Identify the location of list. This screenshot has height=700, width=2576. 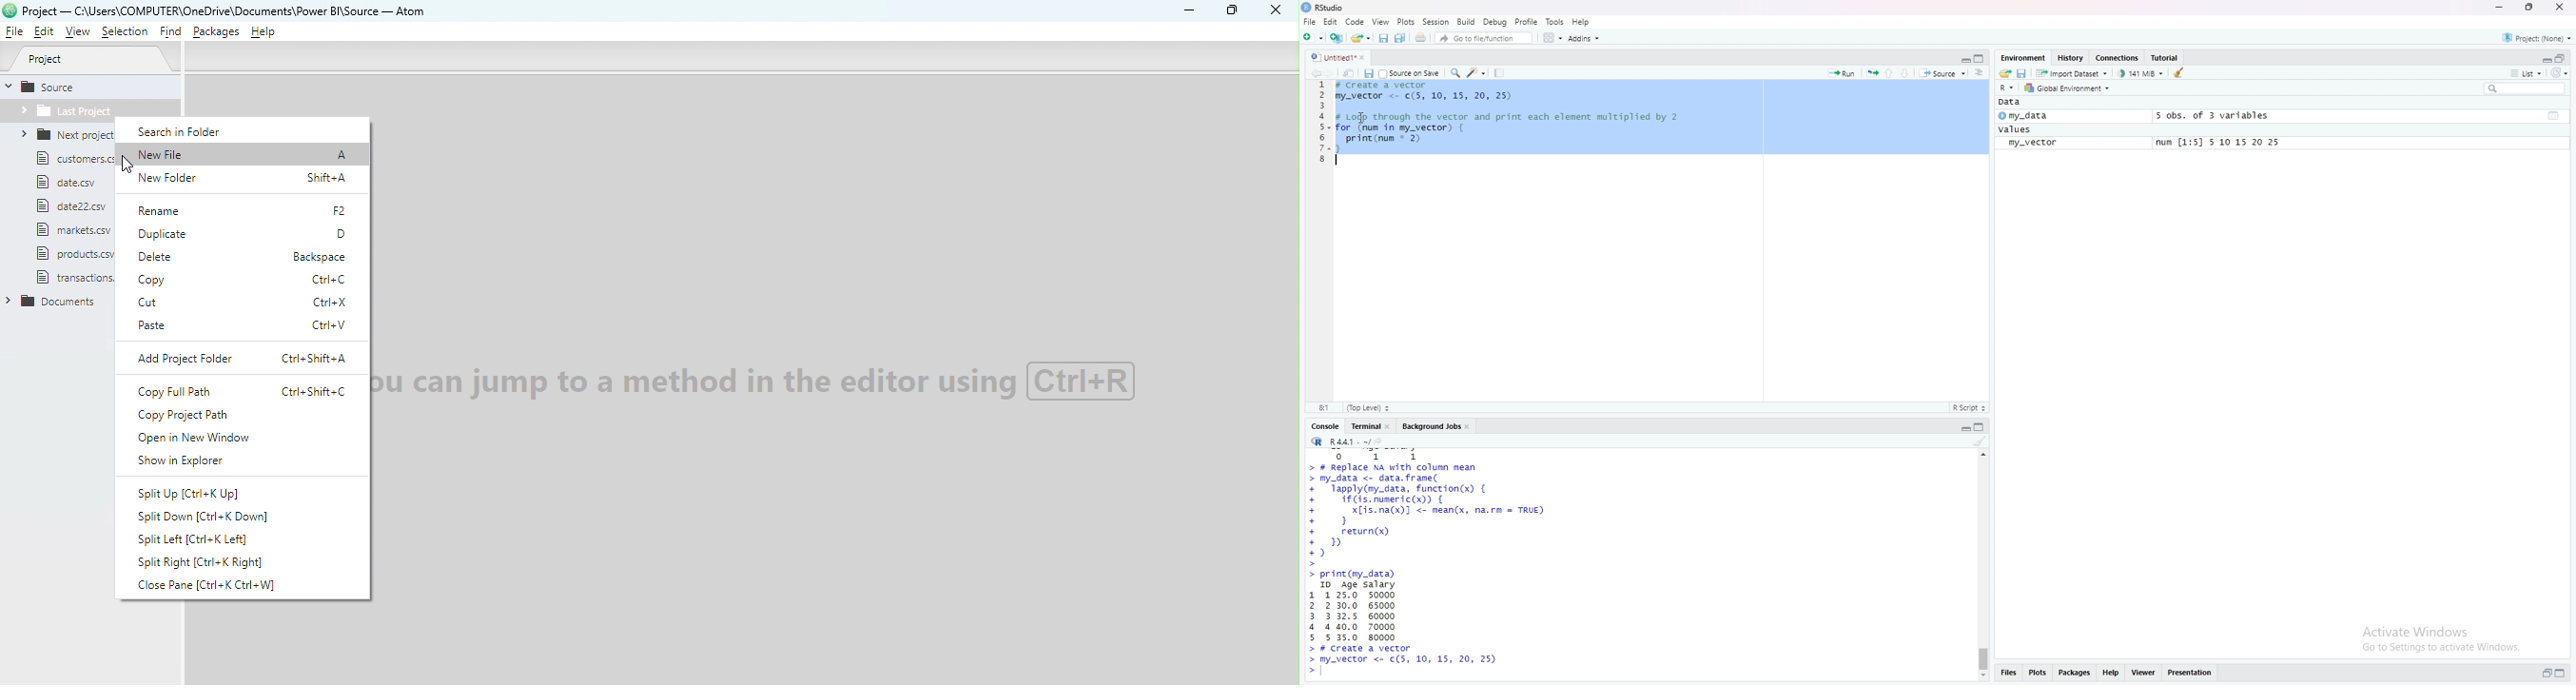
(2526, 74).